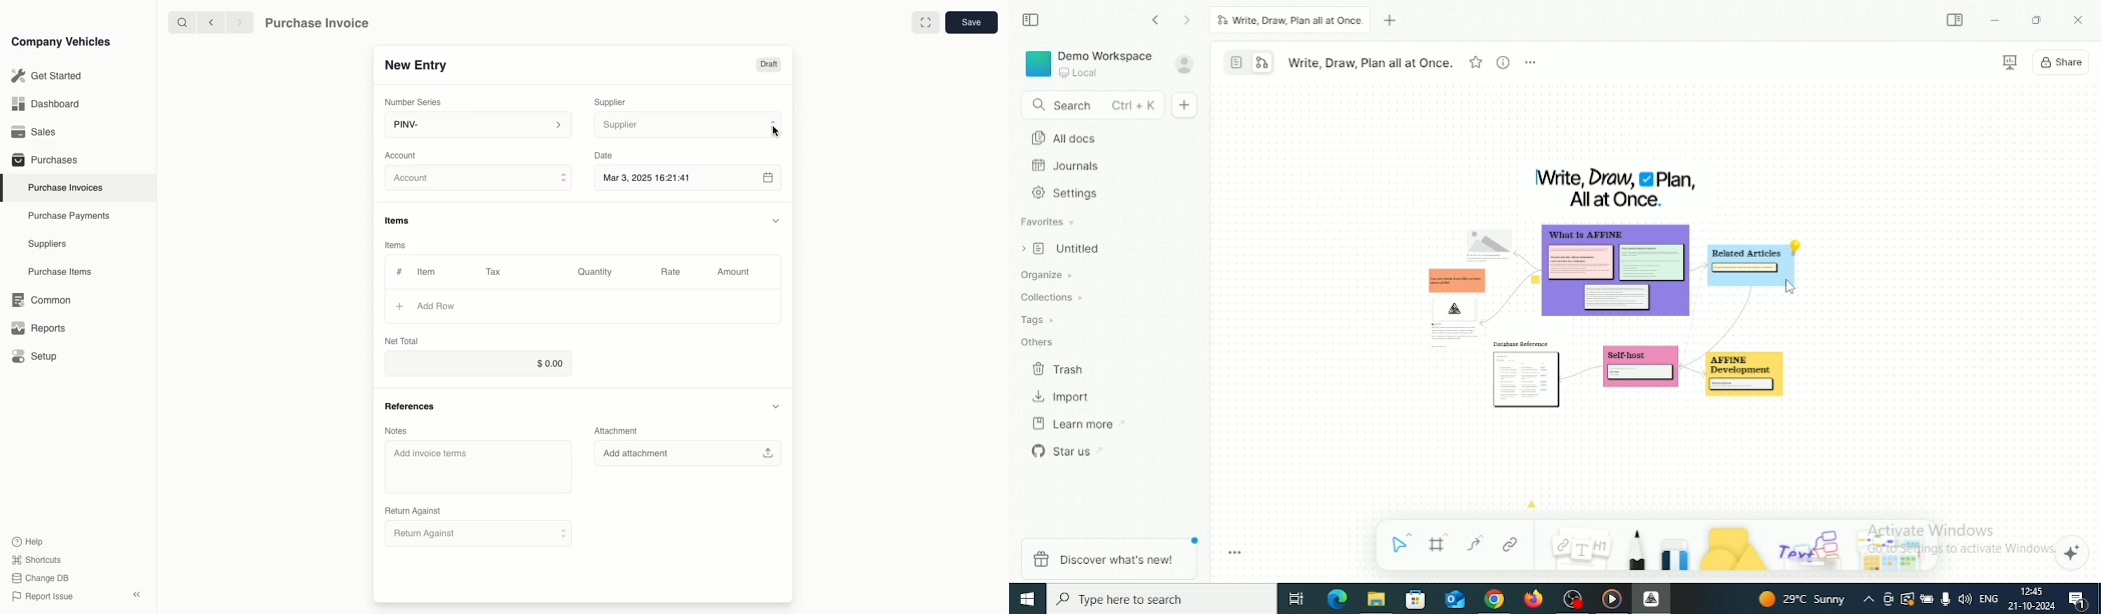 The height and width of the screenshot is (616, 2128). I want to click on Speakers, so click(1965, 598).